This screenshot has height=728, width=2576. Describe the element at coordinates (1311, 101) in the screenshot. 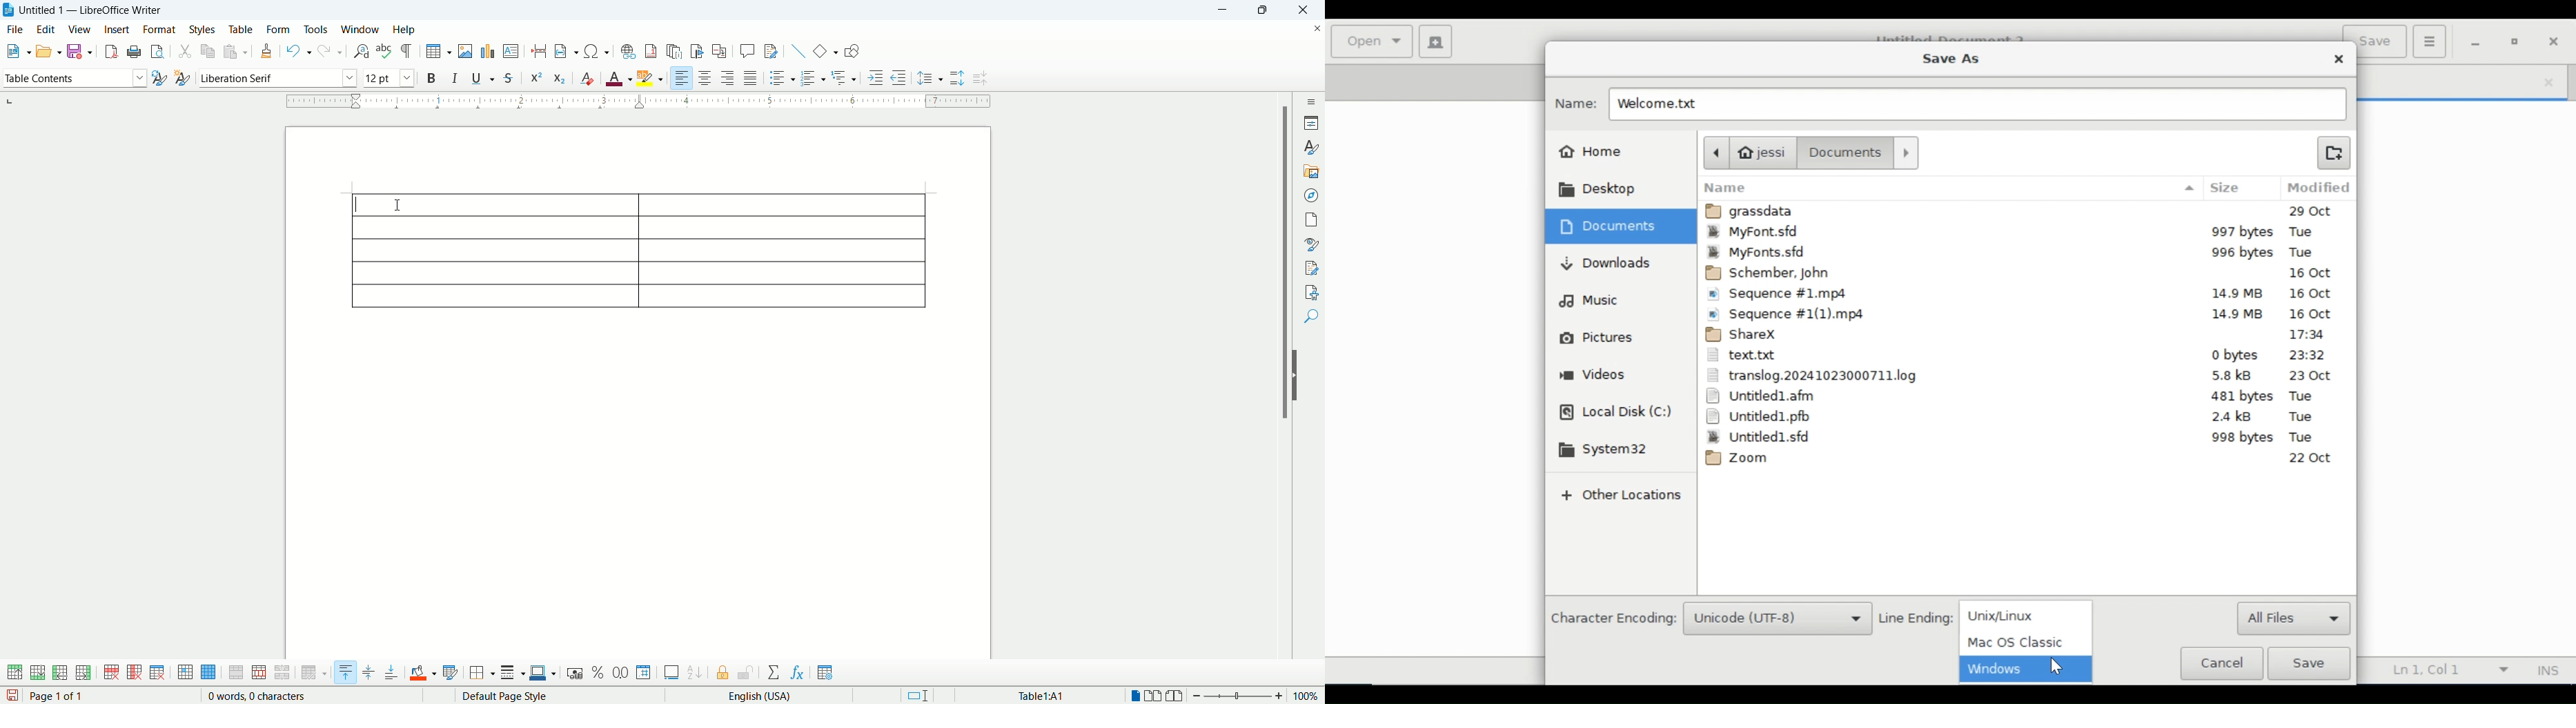

I see `sidebar settings` at that location.